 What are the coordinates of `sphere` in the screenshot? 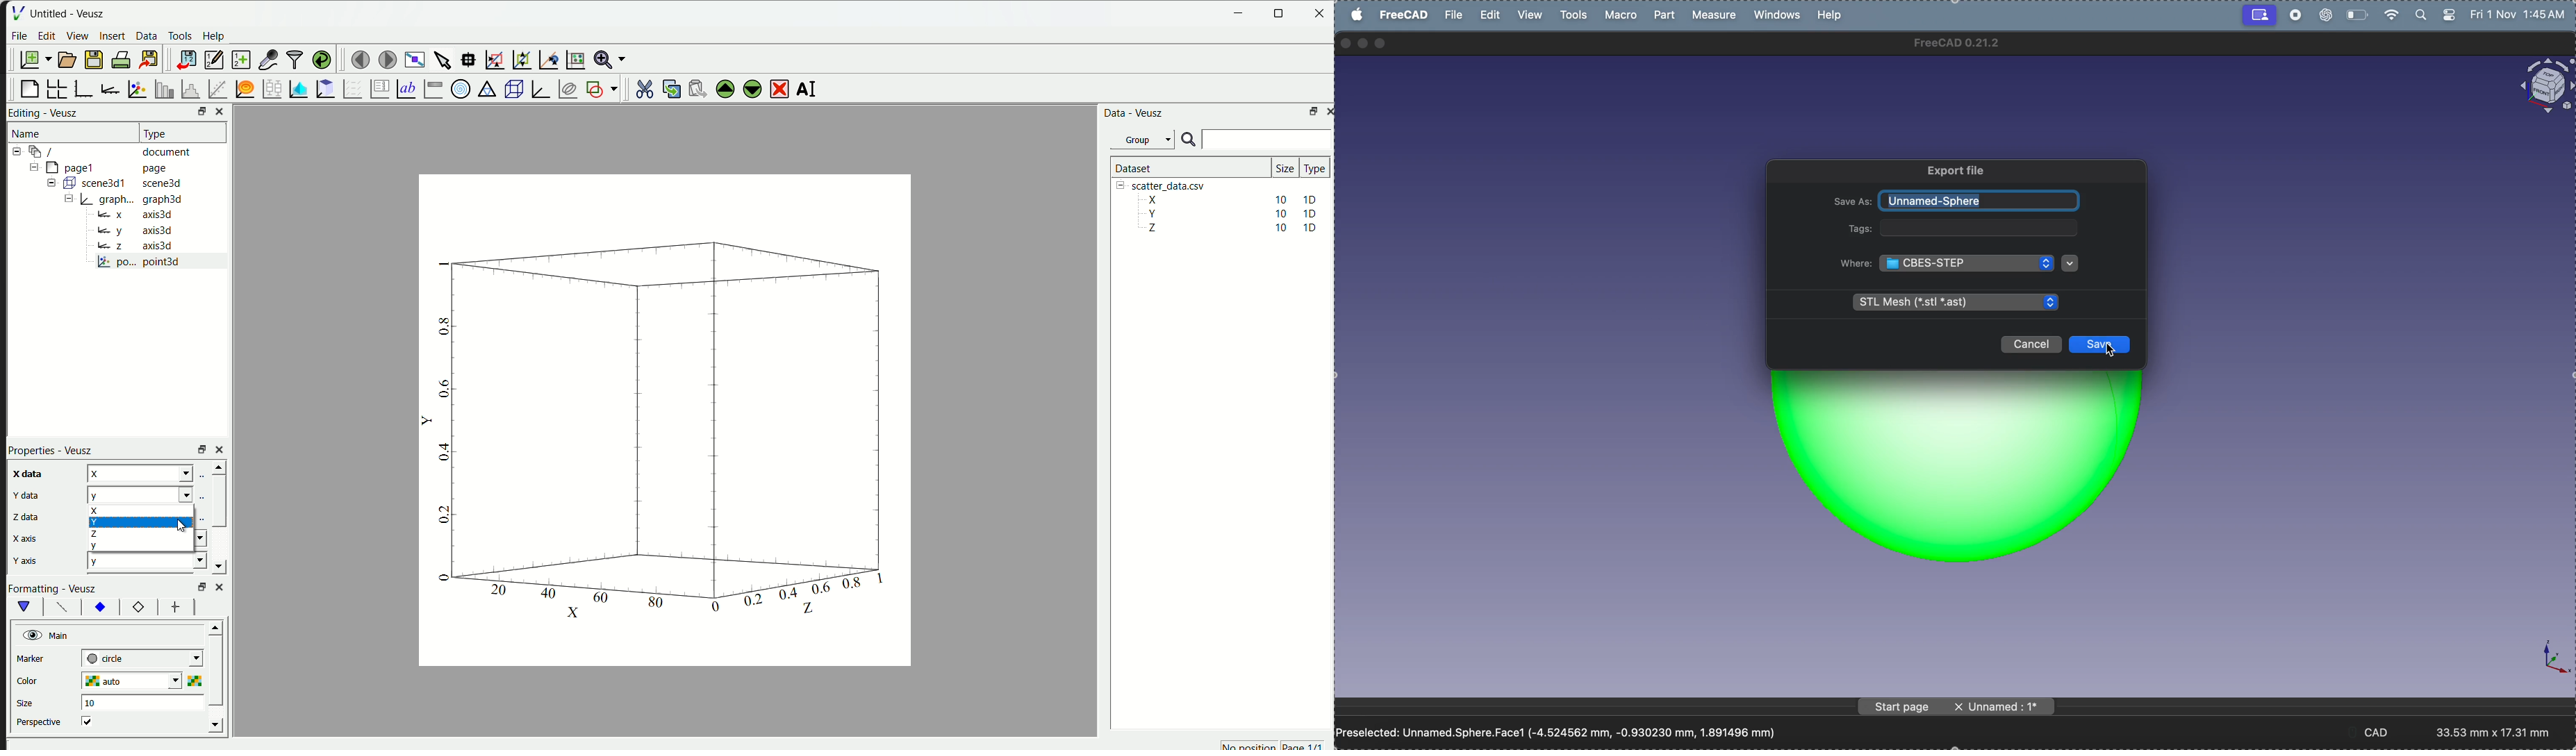 It's located at (1966, 479).